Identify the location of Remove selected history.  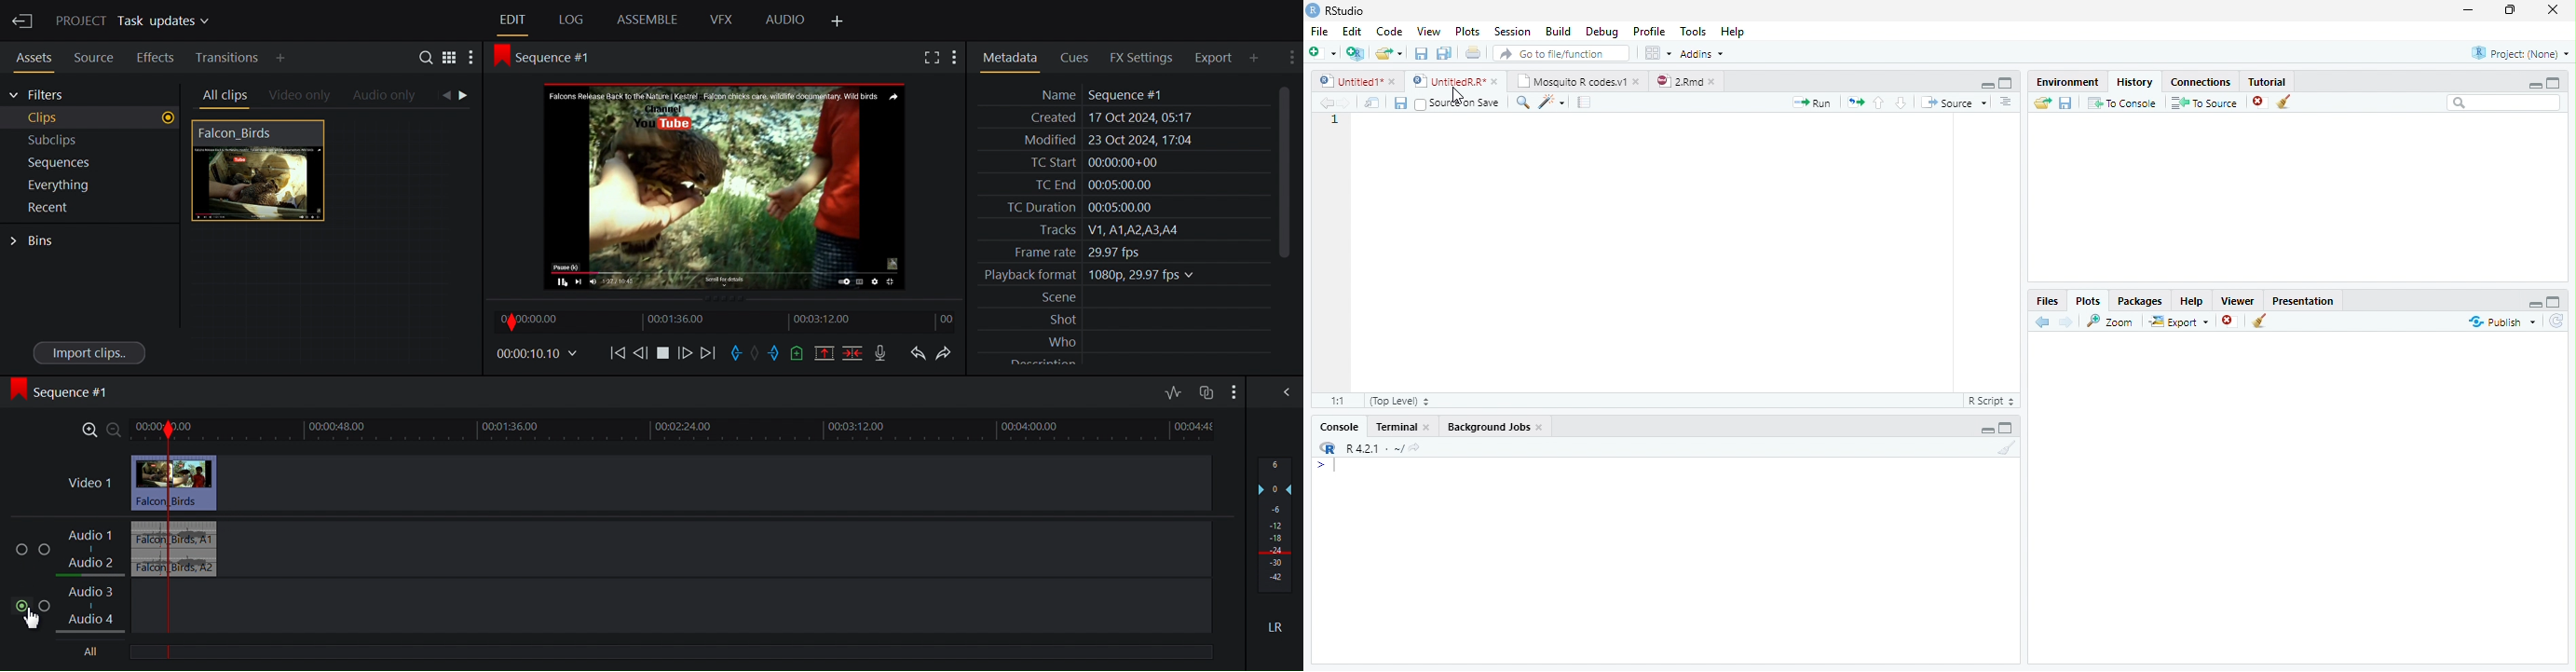
(2258, 102).